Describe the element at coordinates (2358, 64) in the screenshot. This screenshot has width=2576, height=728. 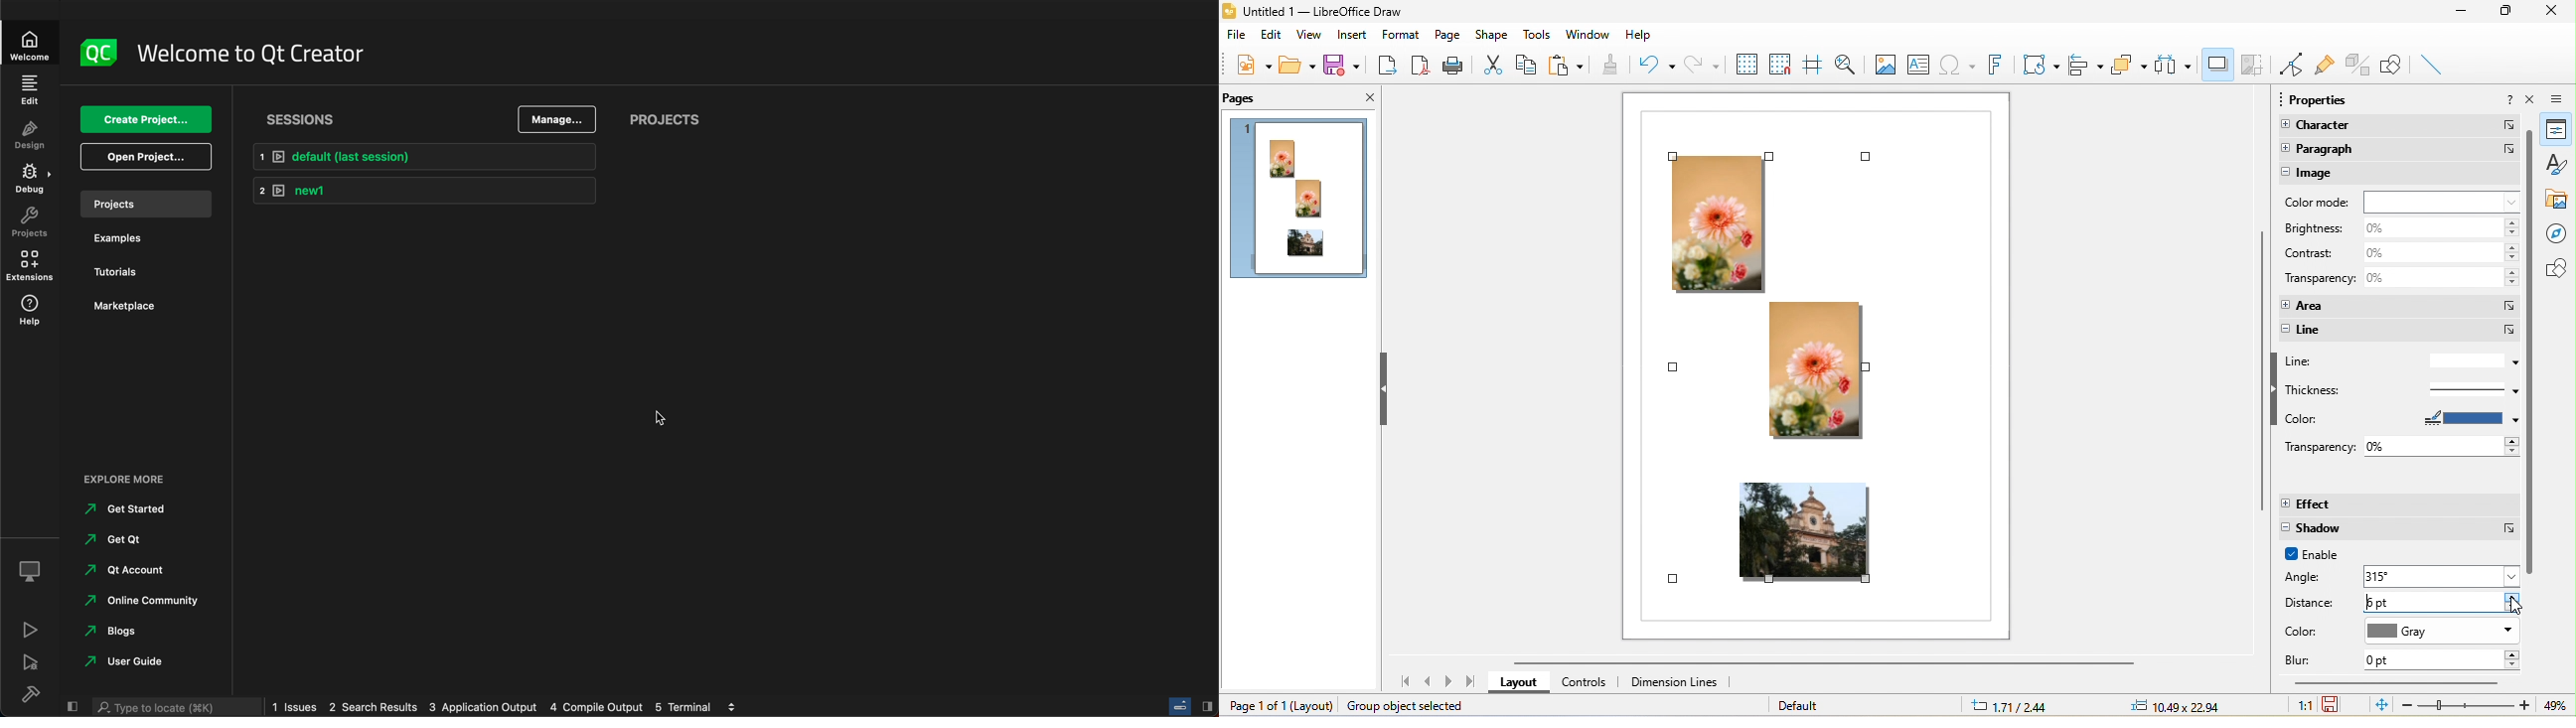
I see `toggle extrusion` at that location.